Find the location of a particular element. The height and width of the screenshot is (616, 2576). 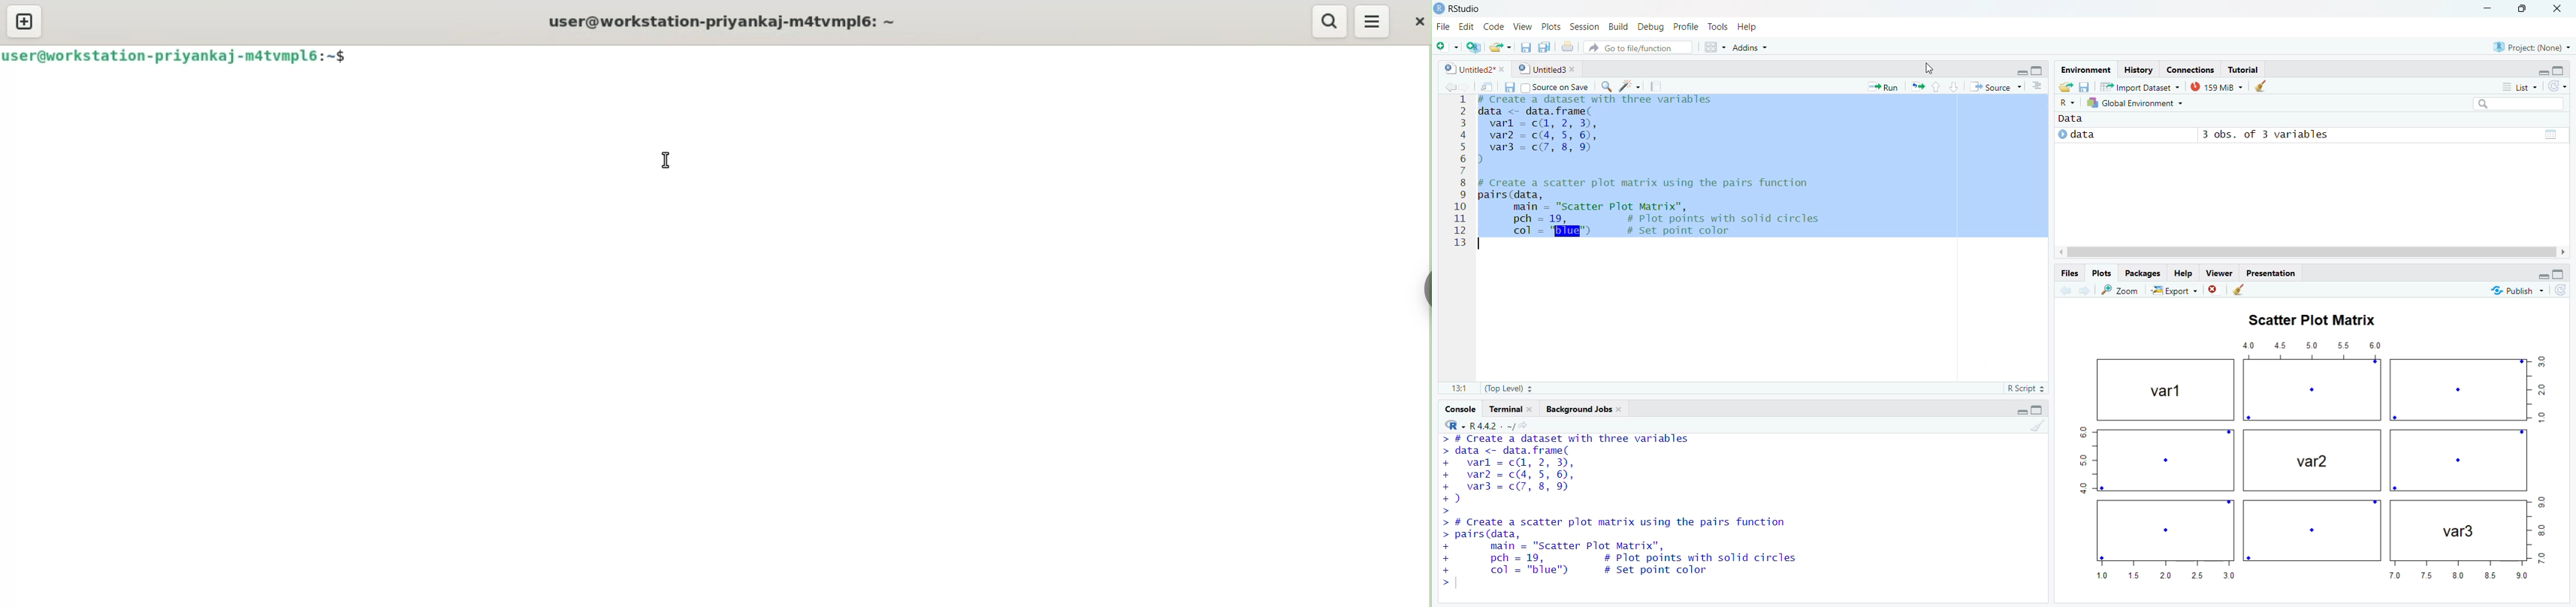

Tools is located at coordinates (1719, 26).